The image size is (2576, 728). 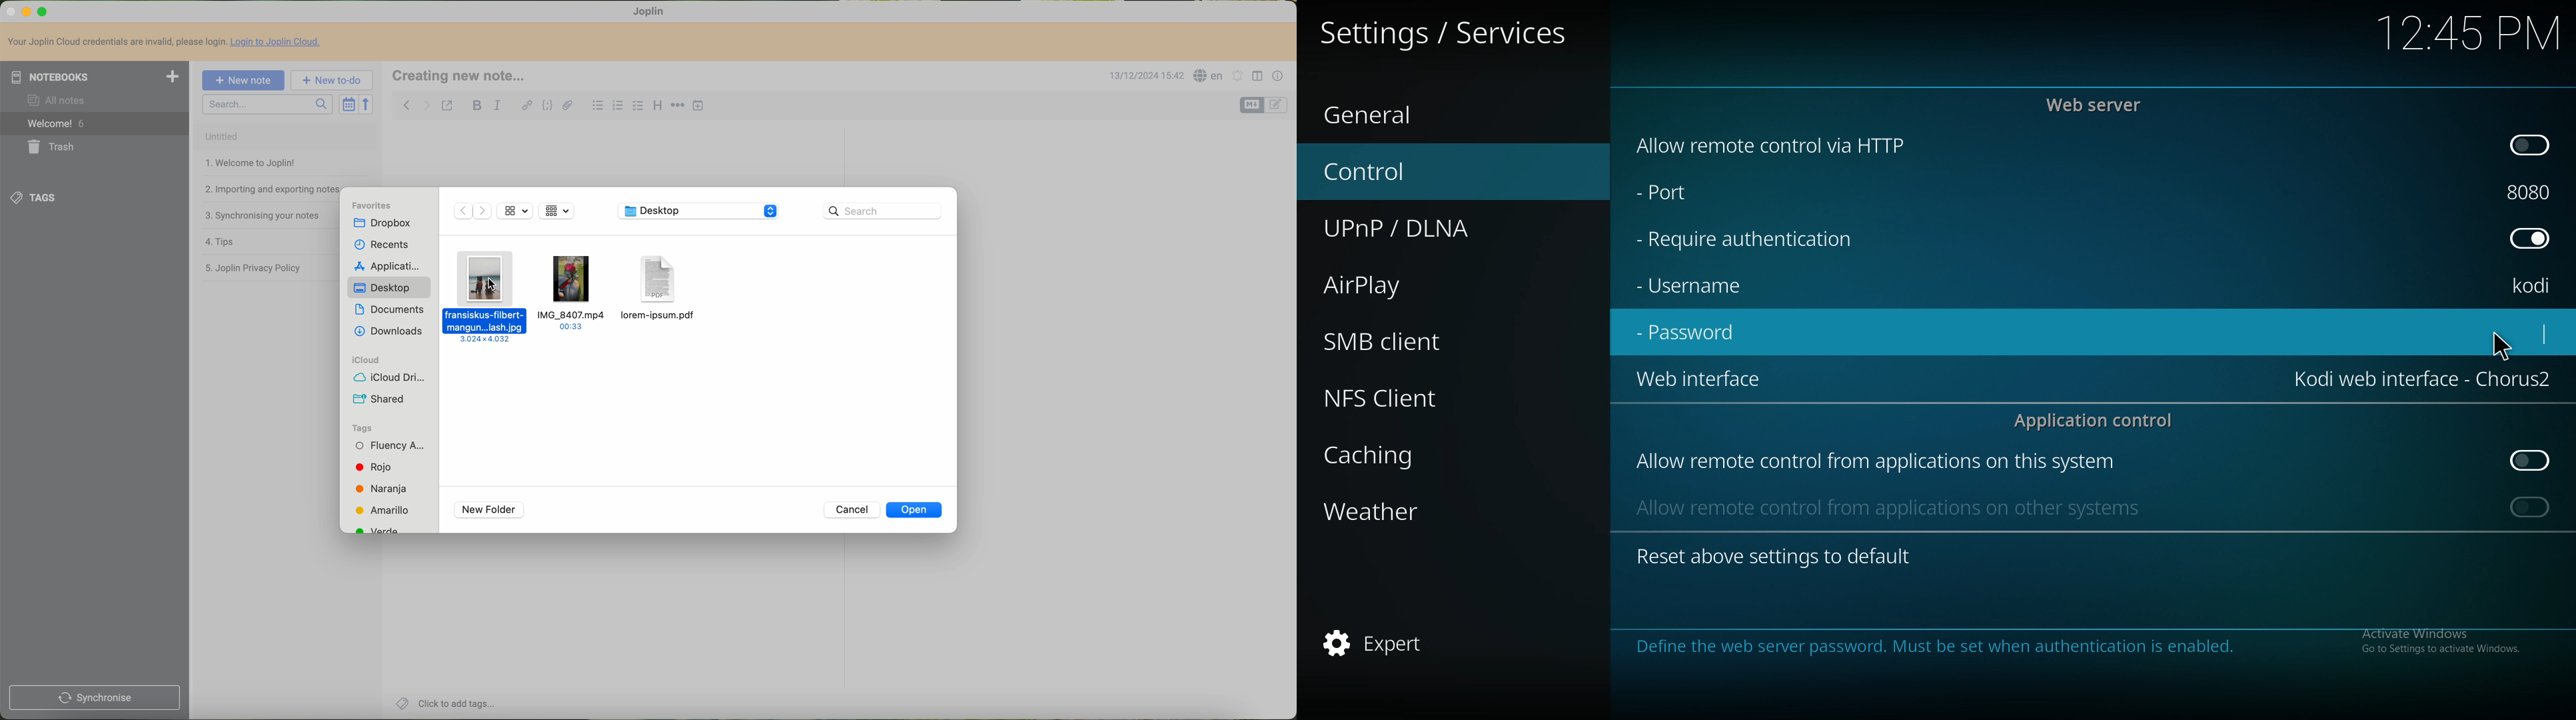 I want to click on tags, so click(x=368, y=428).